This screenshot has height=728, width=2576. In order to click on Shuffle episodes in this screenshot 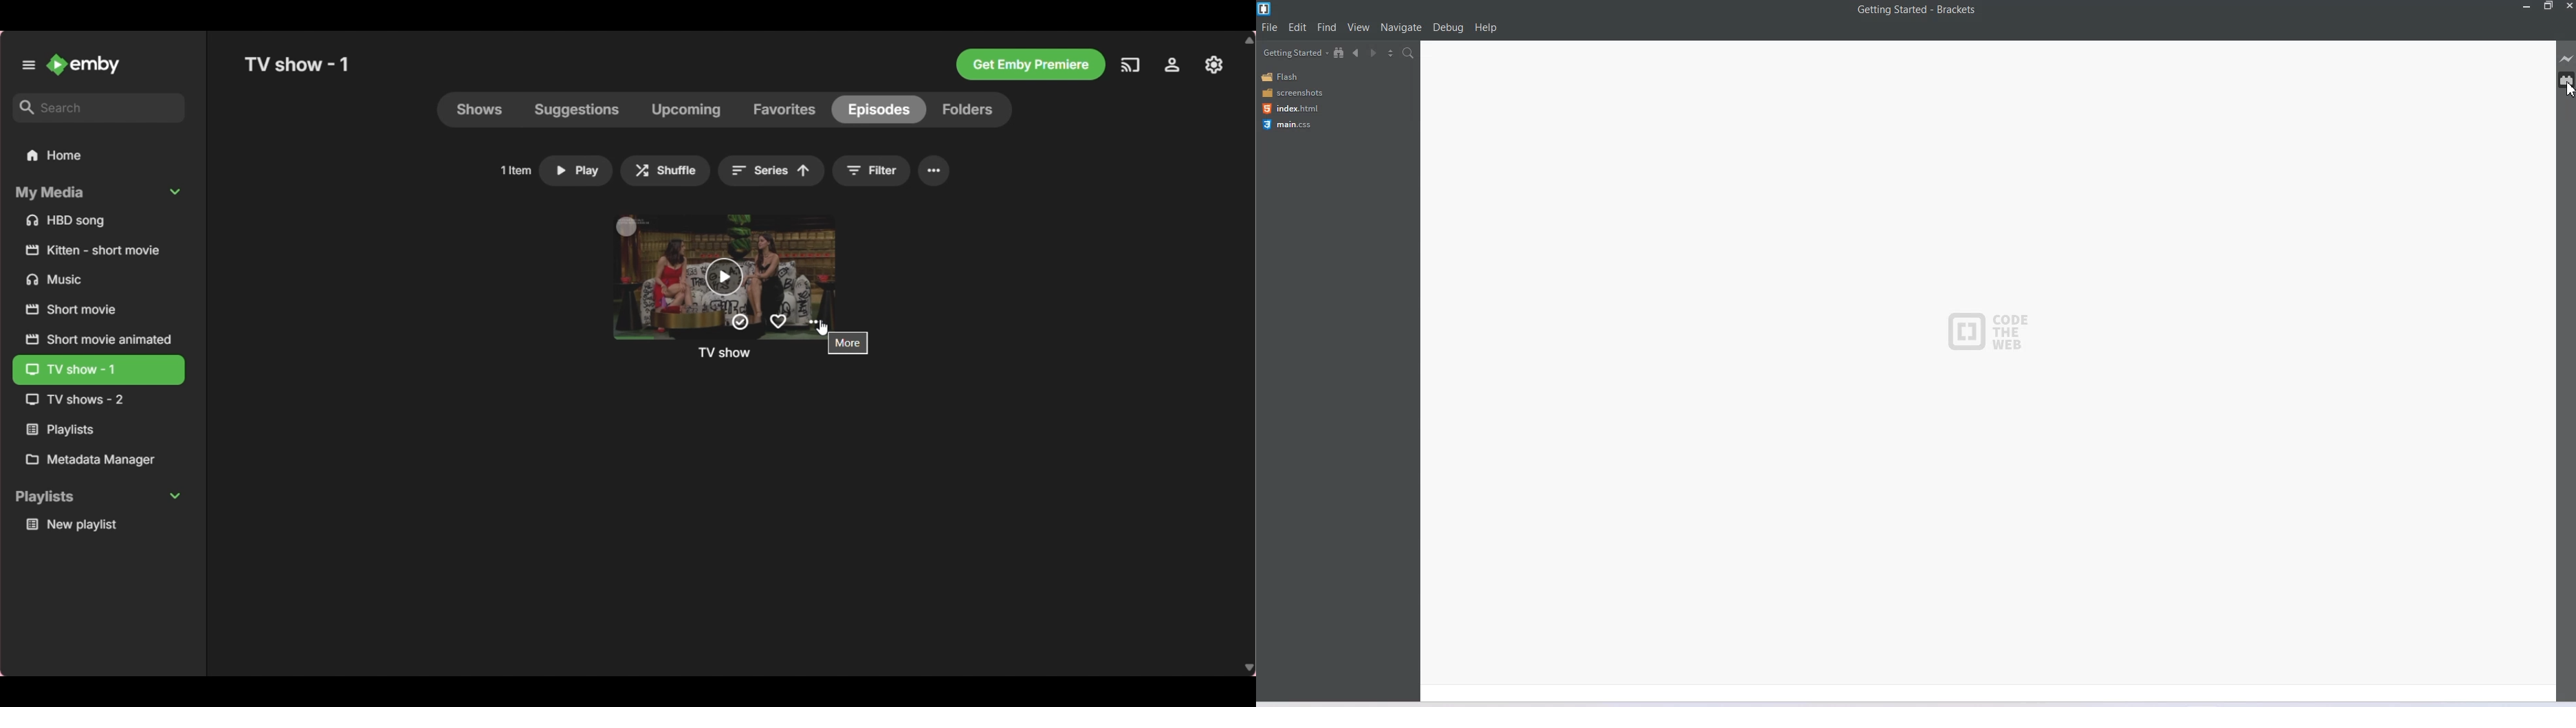, I will do `click(666, 171)`.